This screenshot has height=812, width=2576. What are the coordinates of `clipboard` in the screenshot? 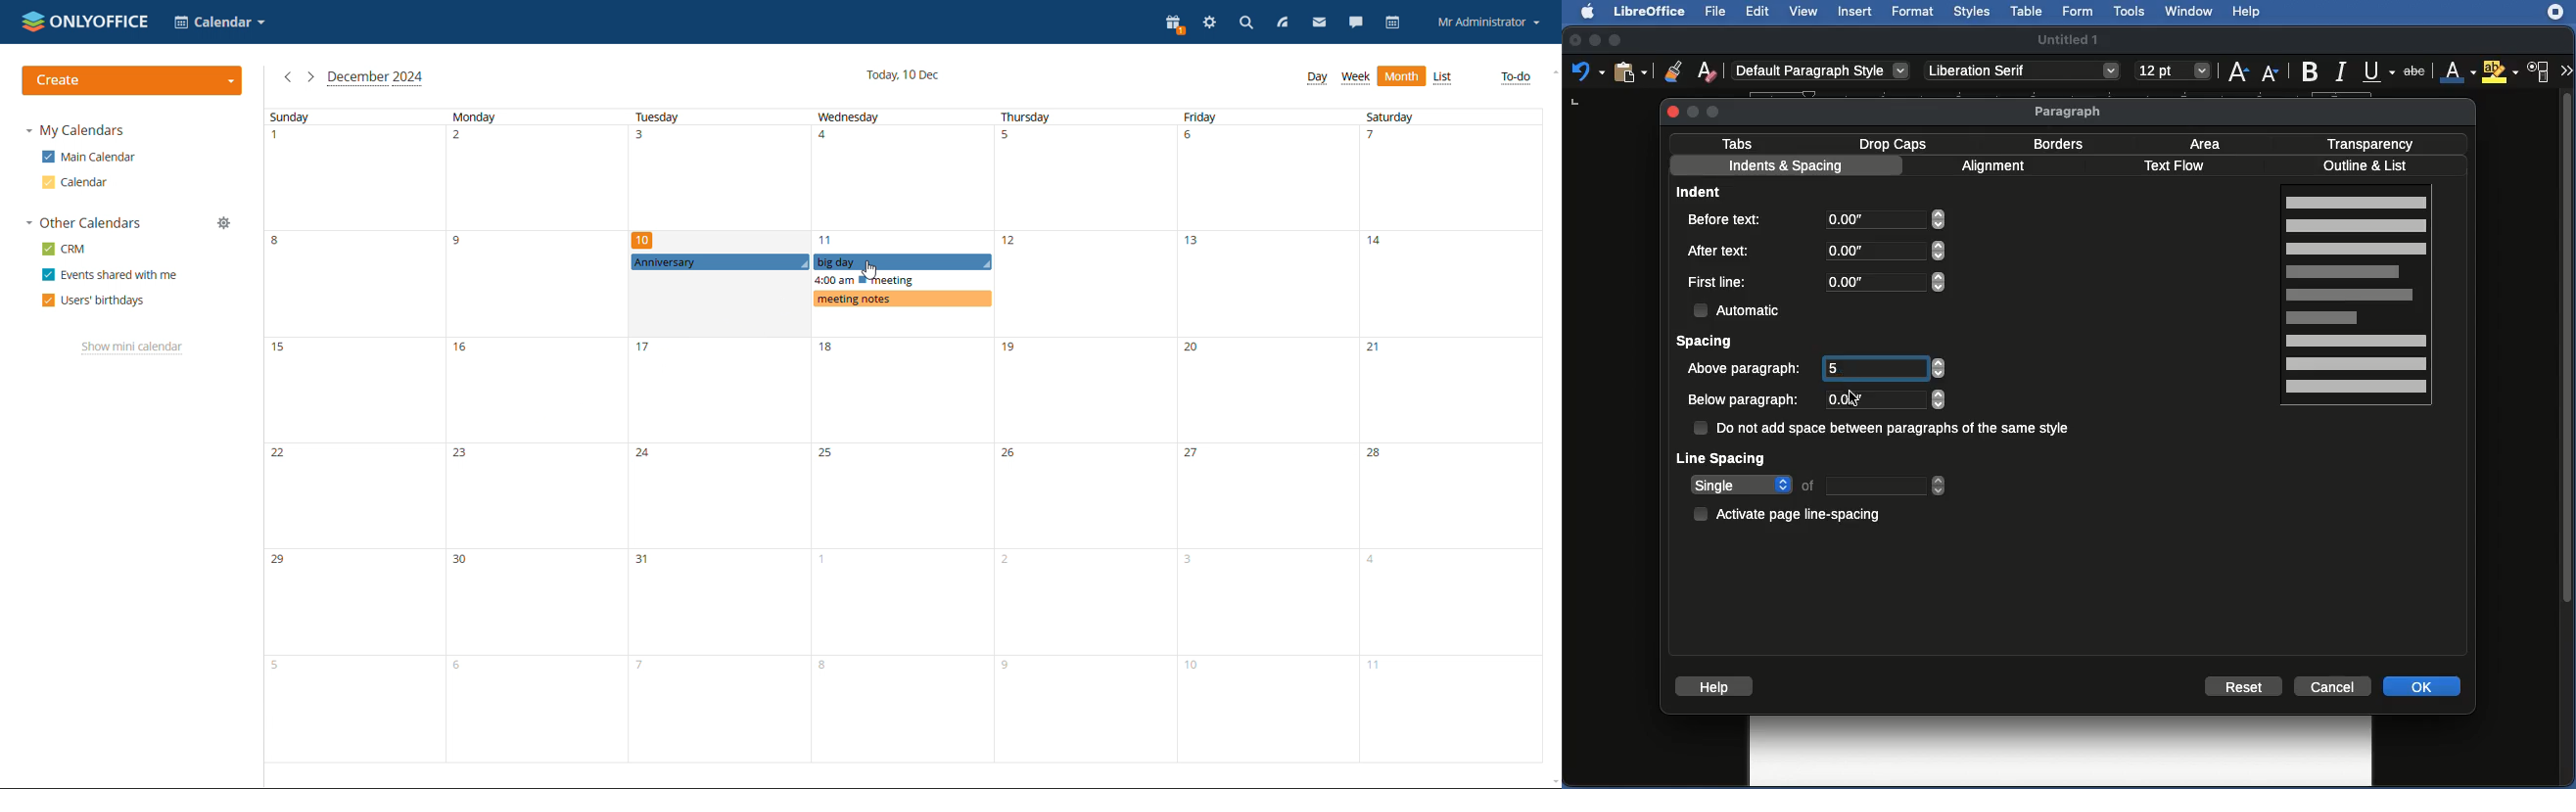 It's located at (1629, 71).